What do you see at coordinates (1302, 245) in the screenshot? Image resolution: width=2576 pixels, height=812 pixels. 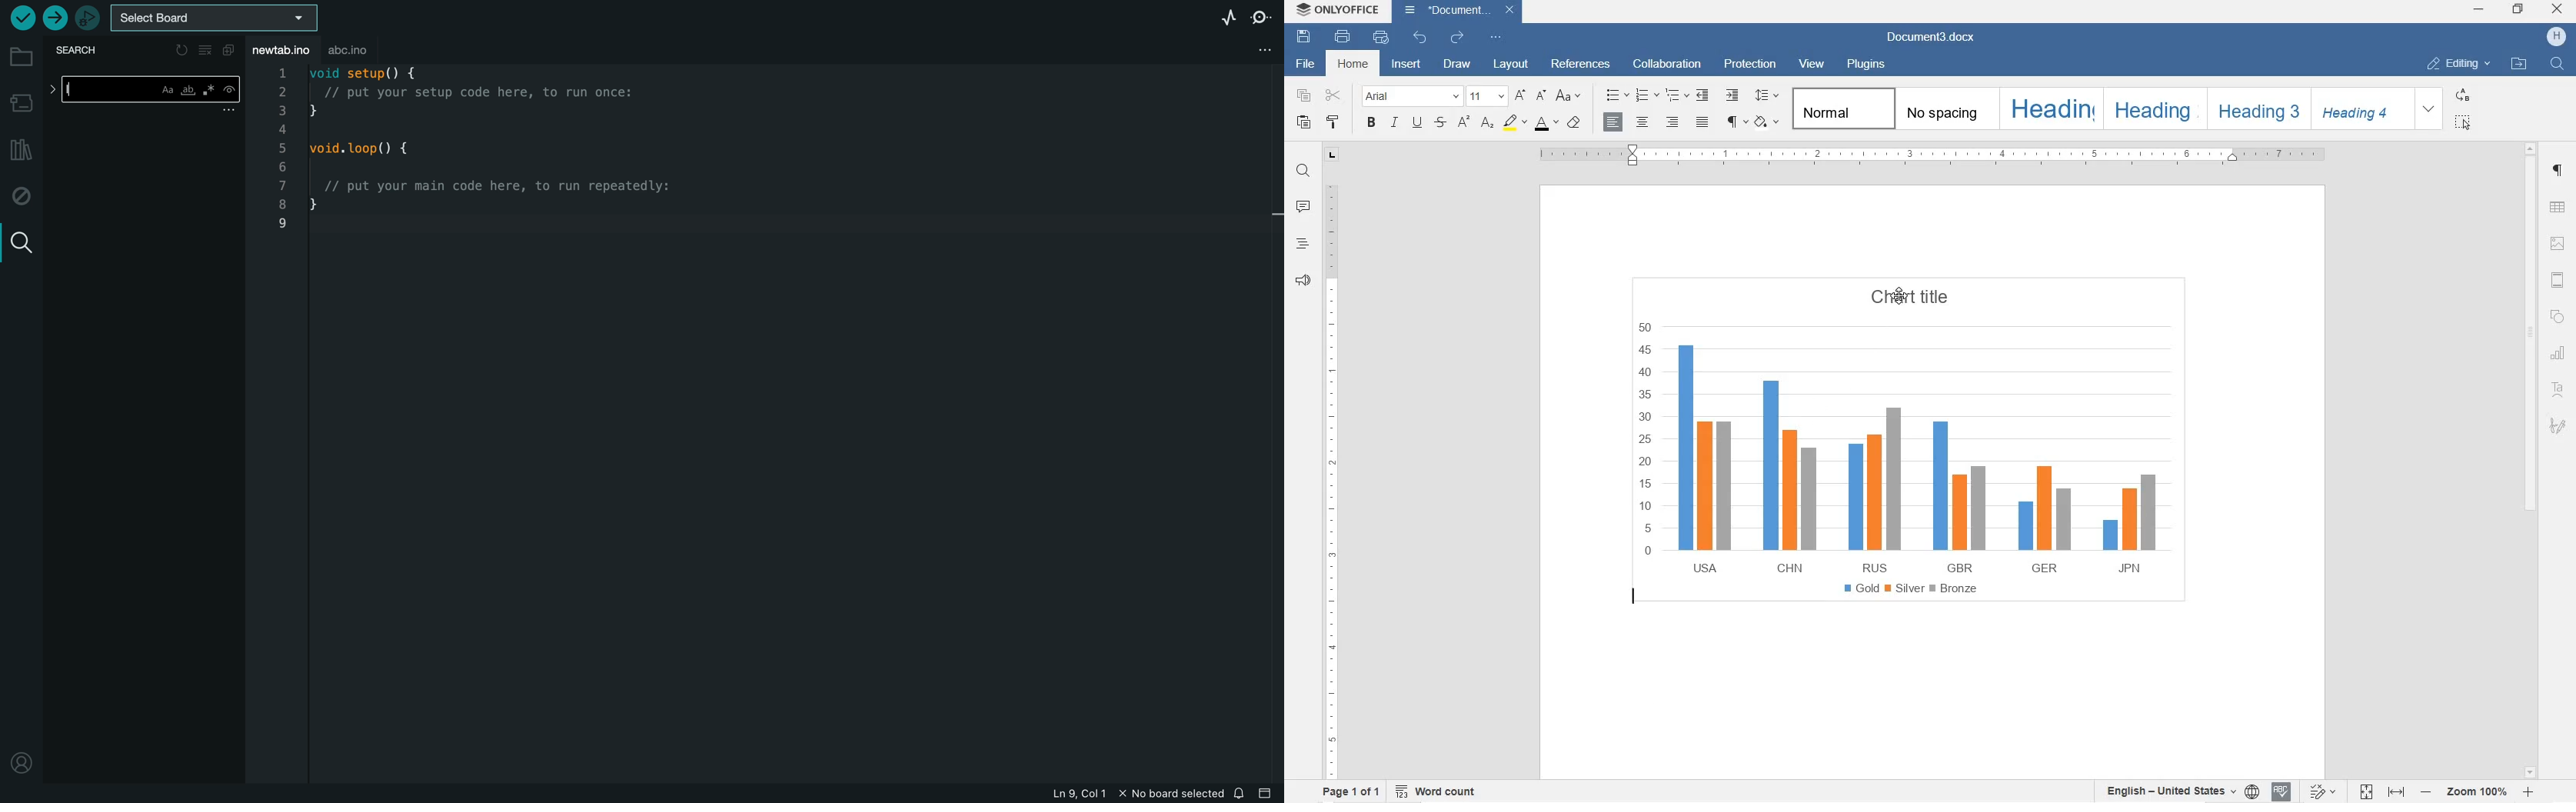 I see `HEADINGS` at bounding box center [1302, 245].